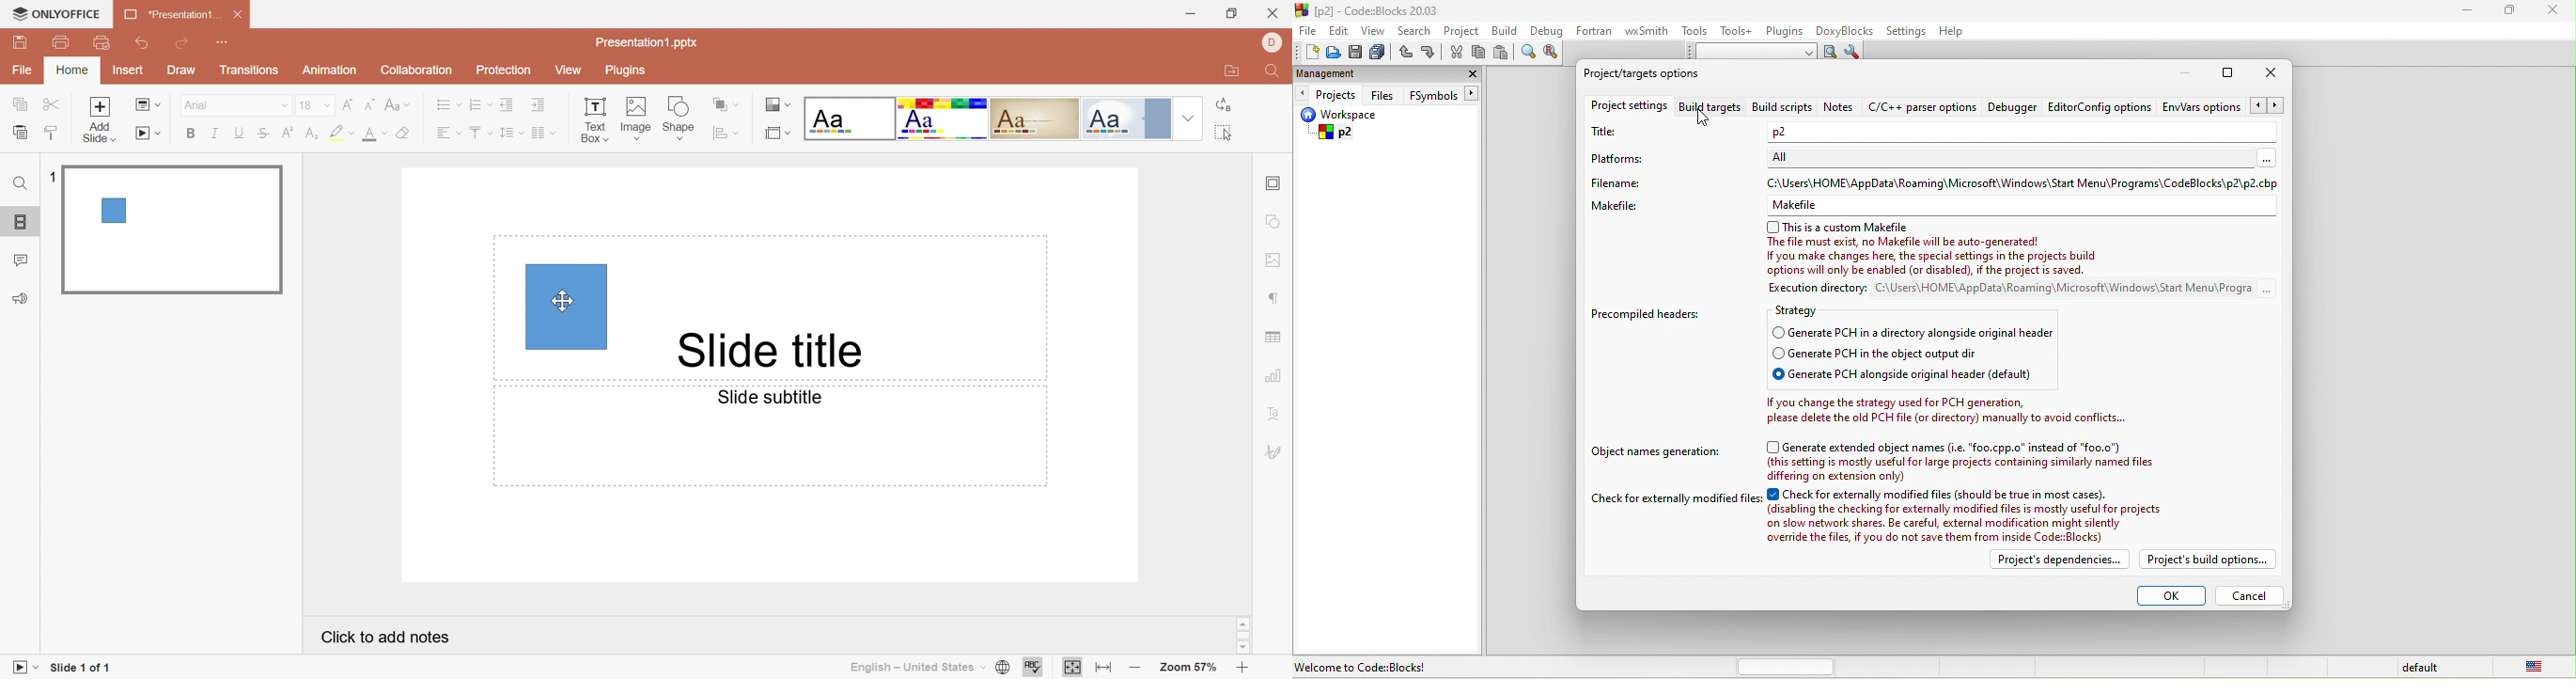 Image resolution: width=2576 pixels, height=700 pixels. Describe the element at coordinates (1222, 101) in the screenshot. I see `Replace` at that location.